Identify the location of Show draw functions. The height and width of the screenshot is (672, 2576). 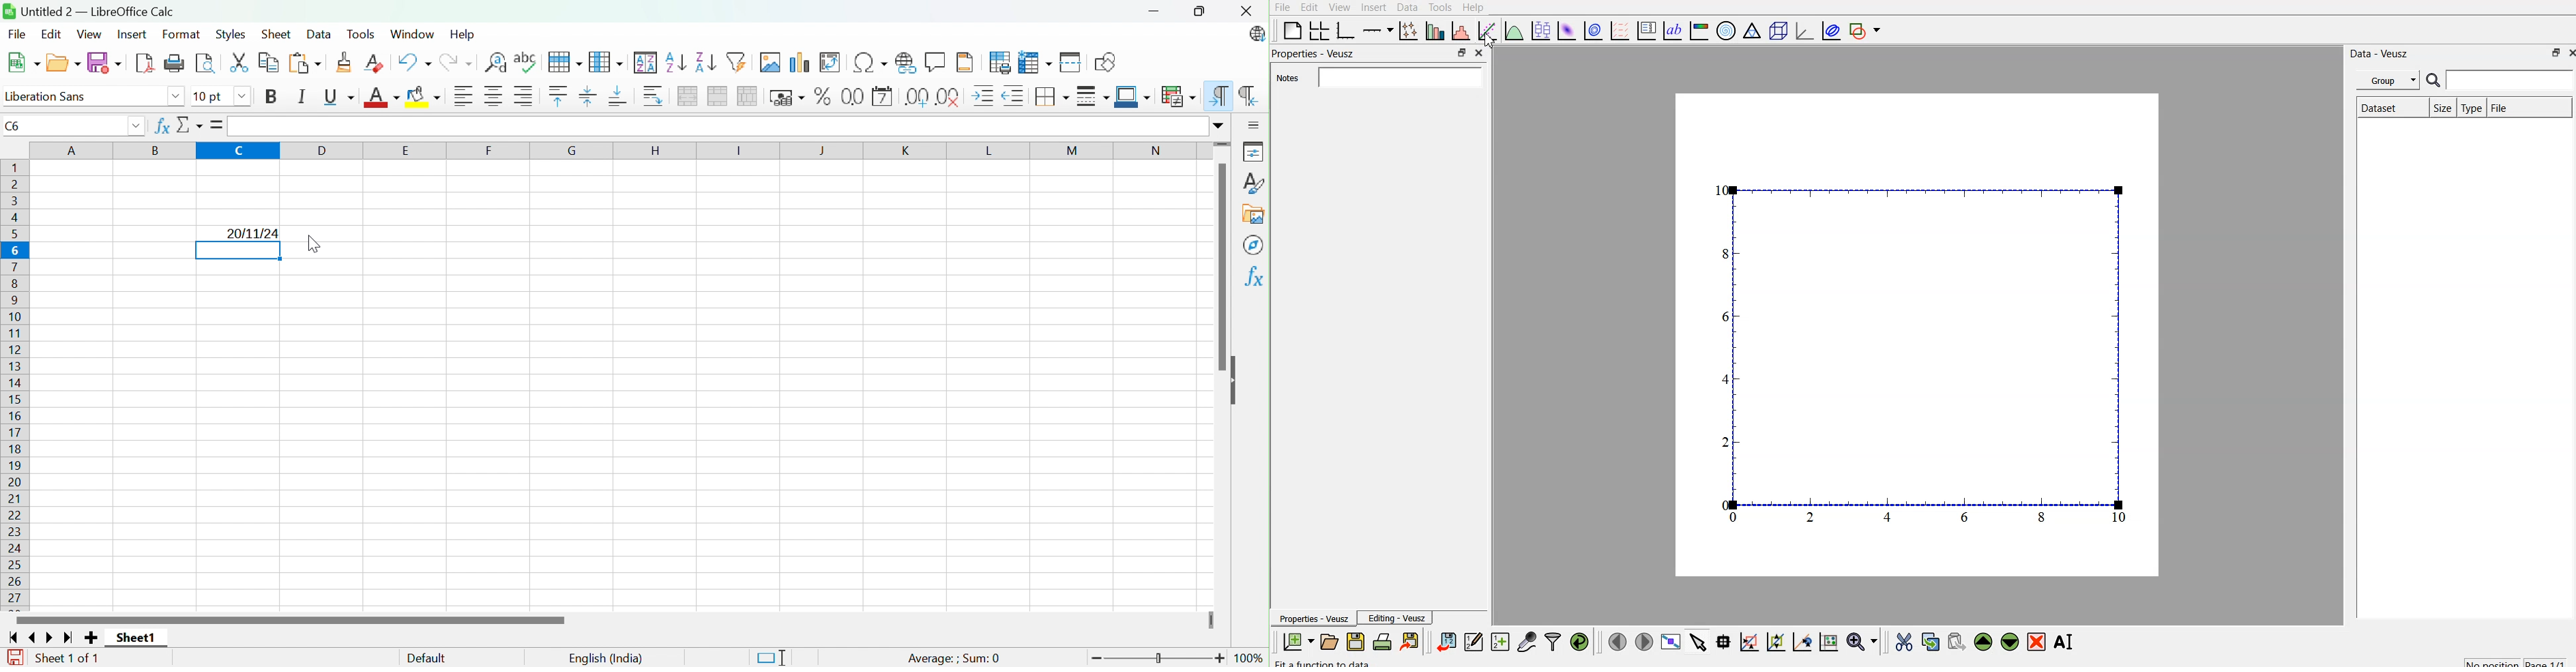
(1104, 63).